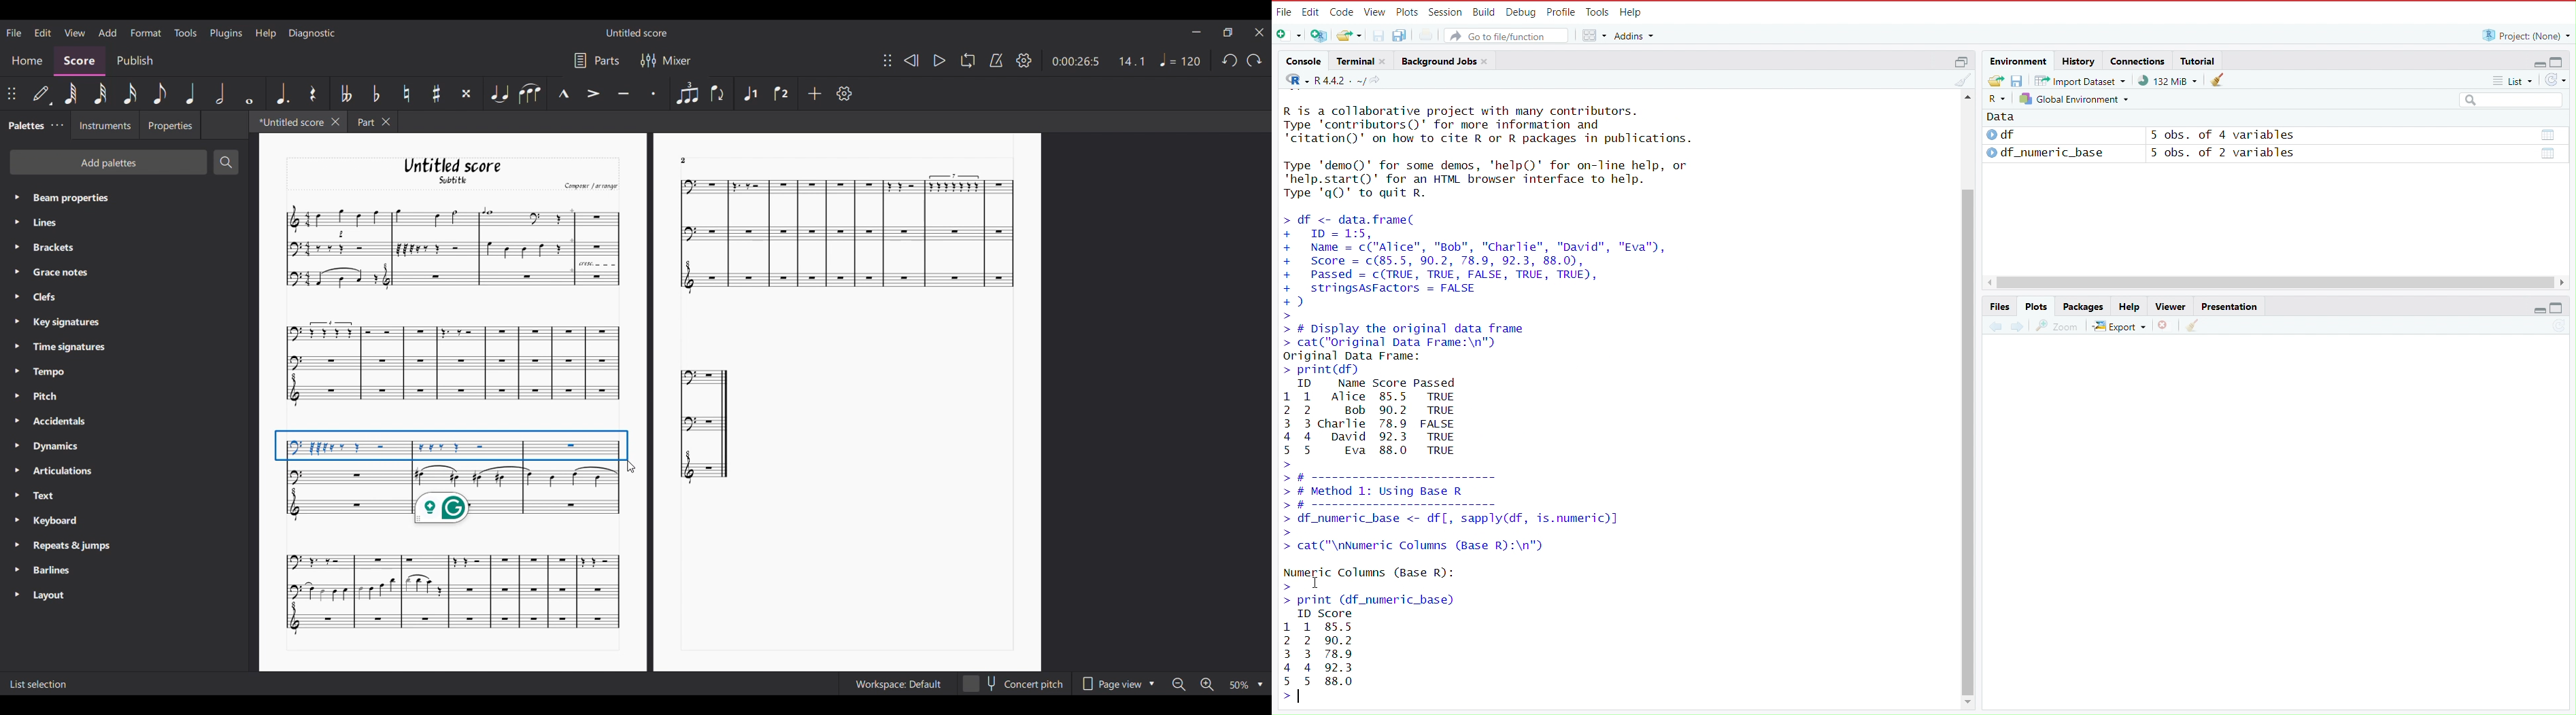 This screenshot has width=2576, height=728. Describe the element at coordinates (2278, 283) in the screenshot. I see `scrollbar` at that location.